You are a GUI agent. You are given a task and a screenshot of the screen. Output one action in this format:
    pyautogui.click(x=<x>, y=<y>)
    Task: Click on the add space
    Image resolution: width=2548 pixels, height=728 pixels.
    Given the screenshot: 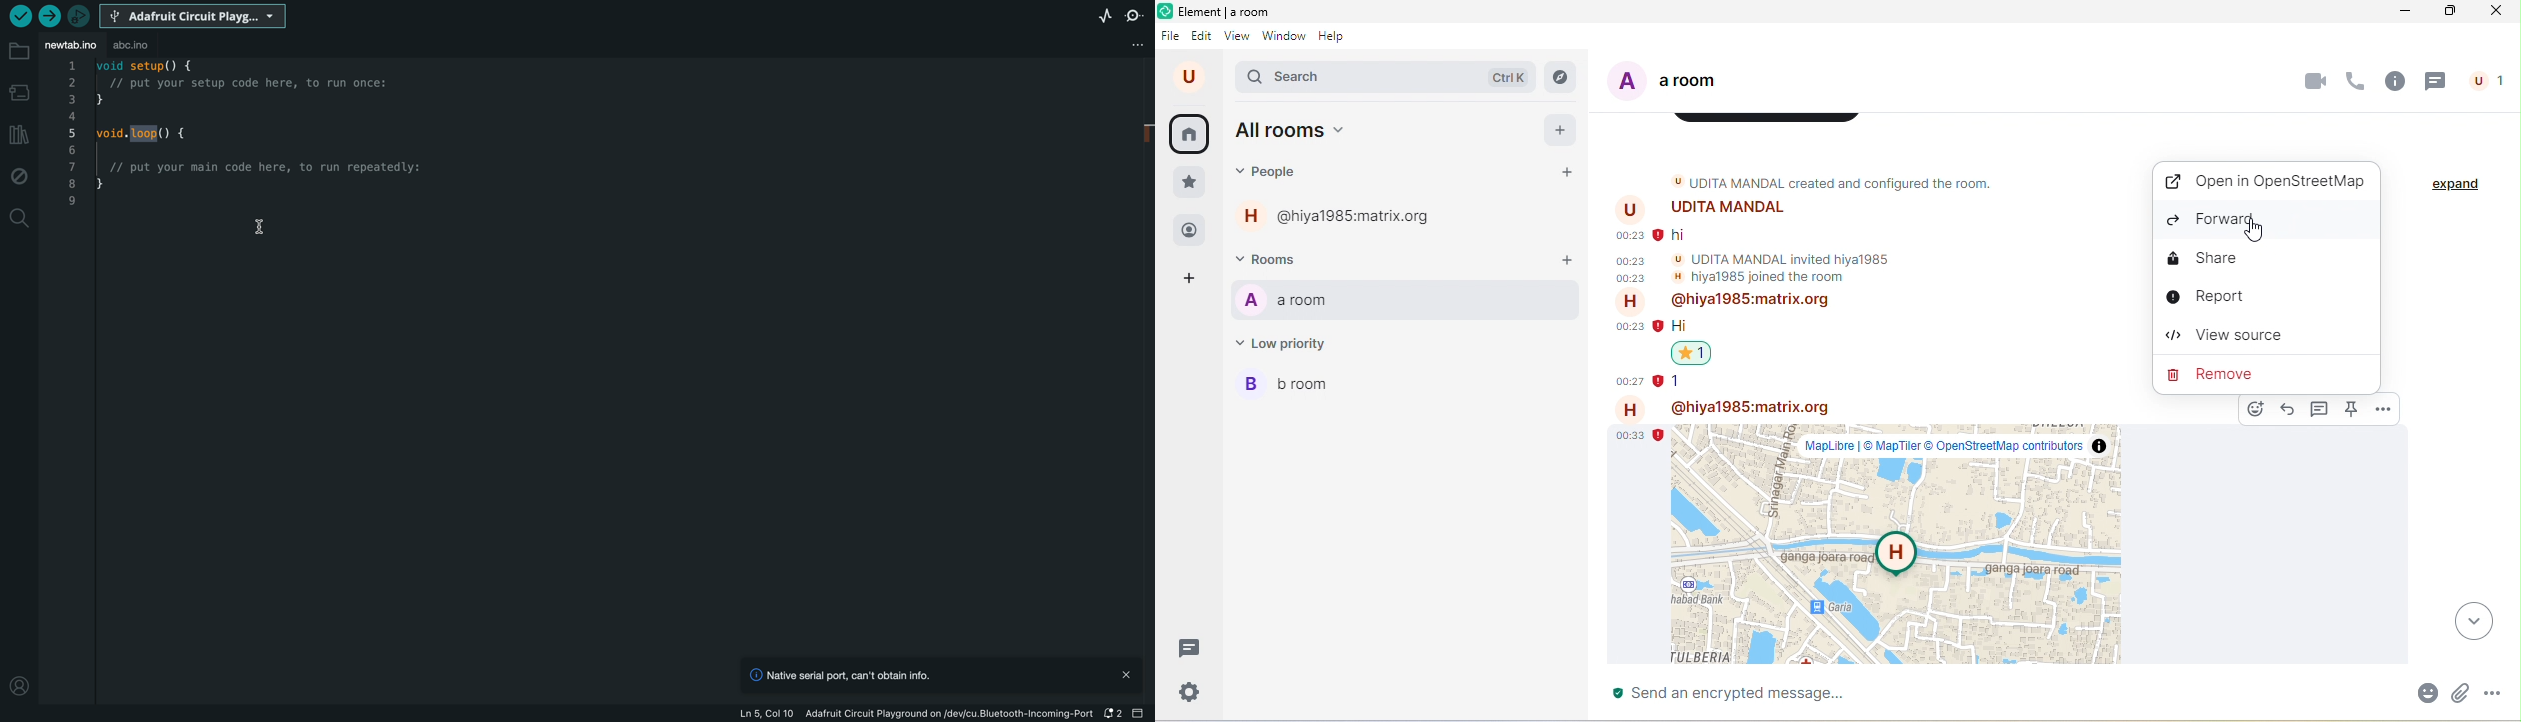 What is the action you would take?
    pyautogui.click(x=1192, y=280)
    